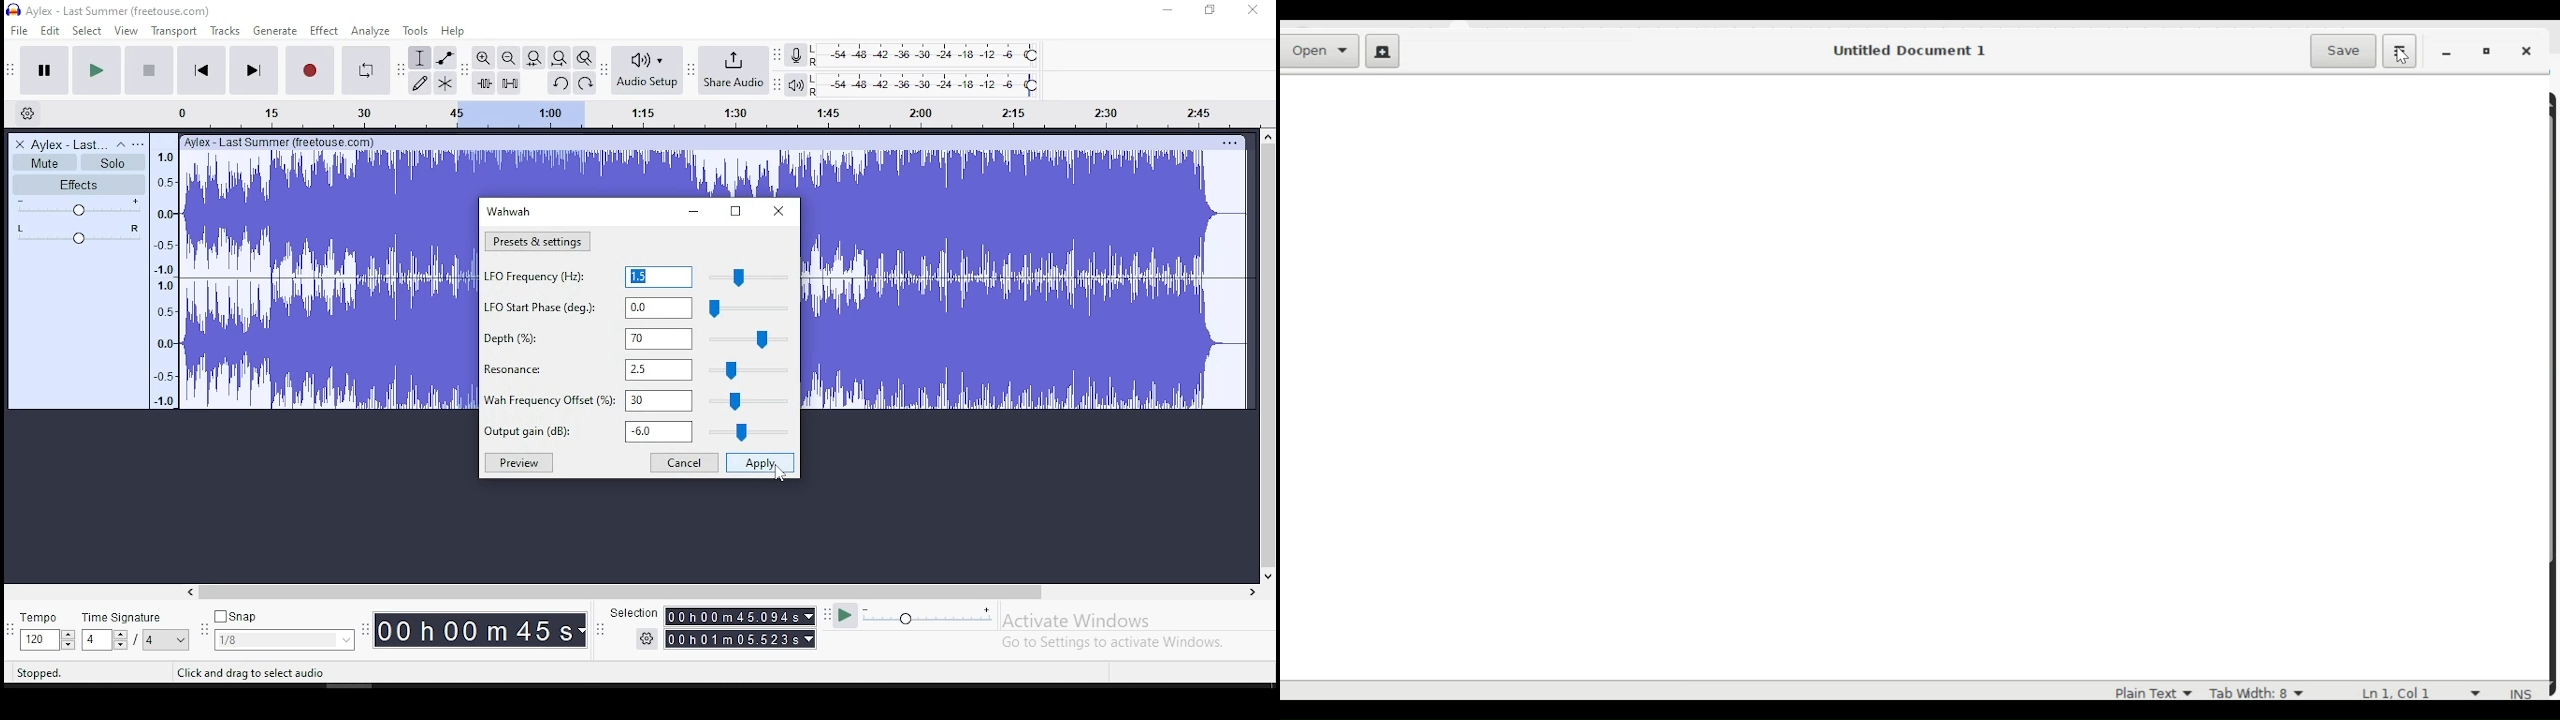 This screenshot has width=2576, height=728. Describe the element at coordinates (1210, 11) in the screenshot. I see `restore` at that location.